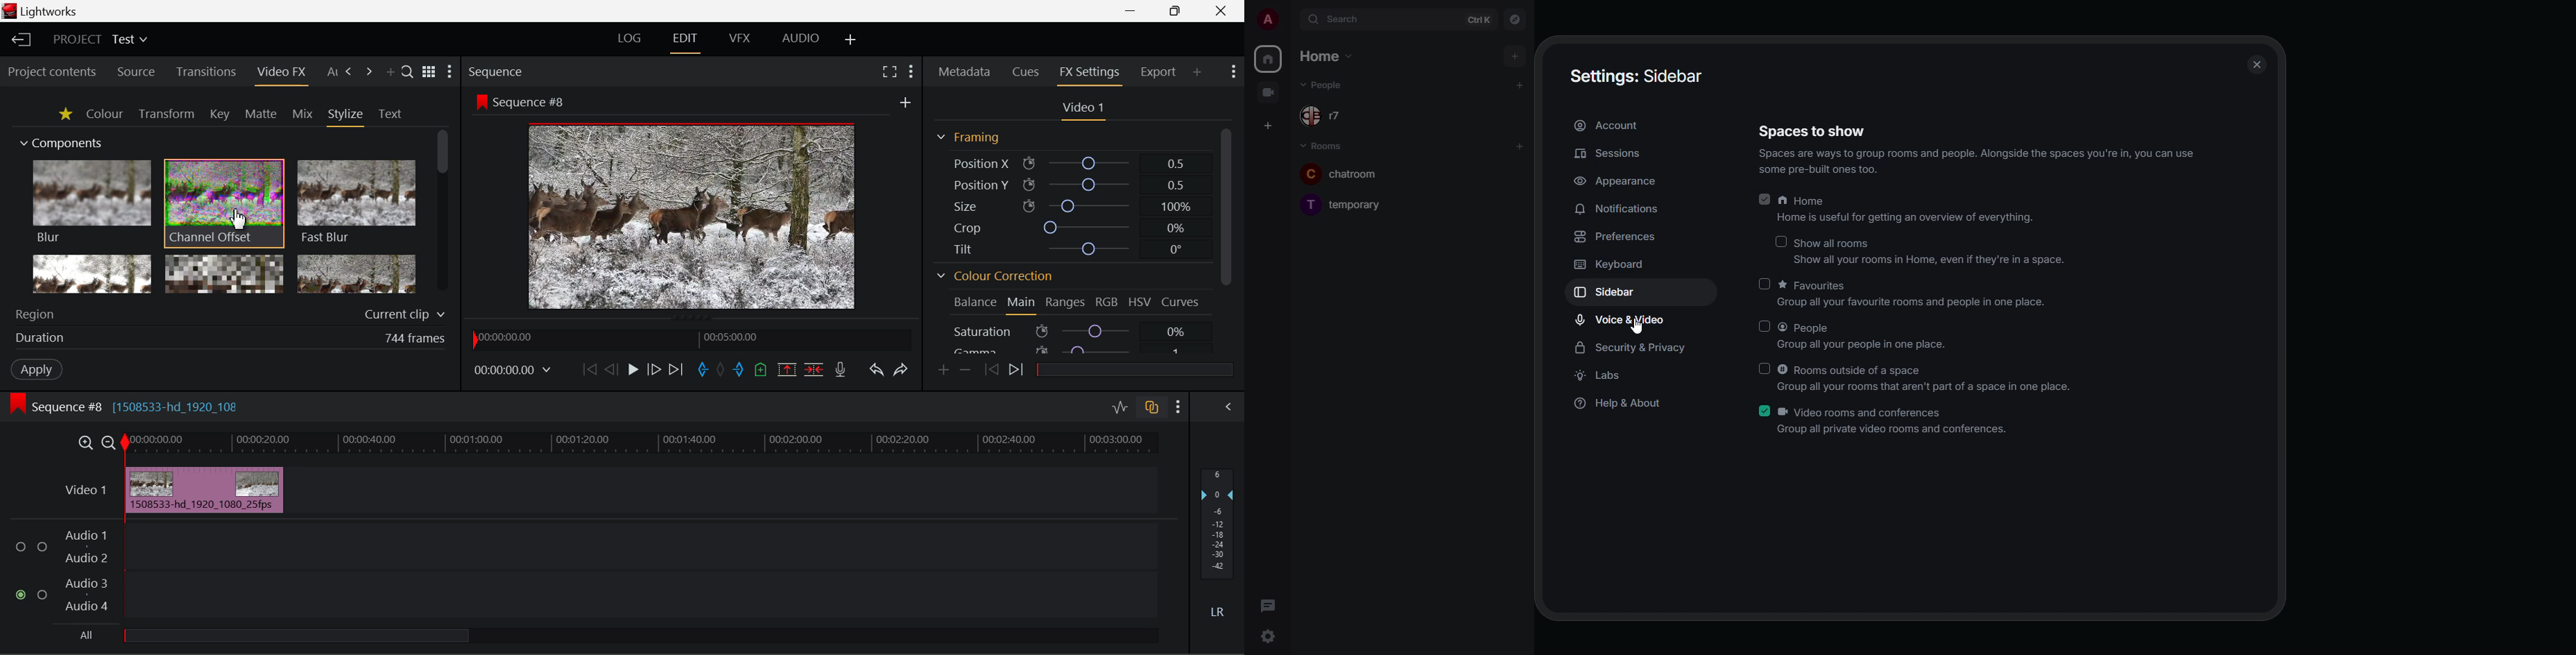 The width and height of the screenshot is (2576, 672). I want to click on Cues, so click(1026, 71).